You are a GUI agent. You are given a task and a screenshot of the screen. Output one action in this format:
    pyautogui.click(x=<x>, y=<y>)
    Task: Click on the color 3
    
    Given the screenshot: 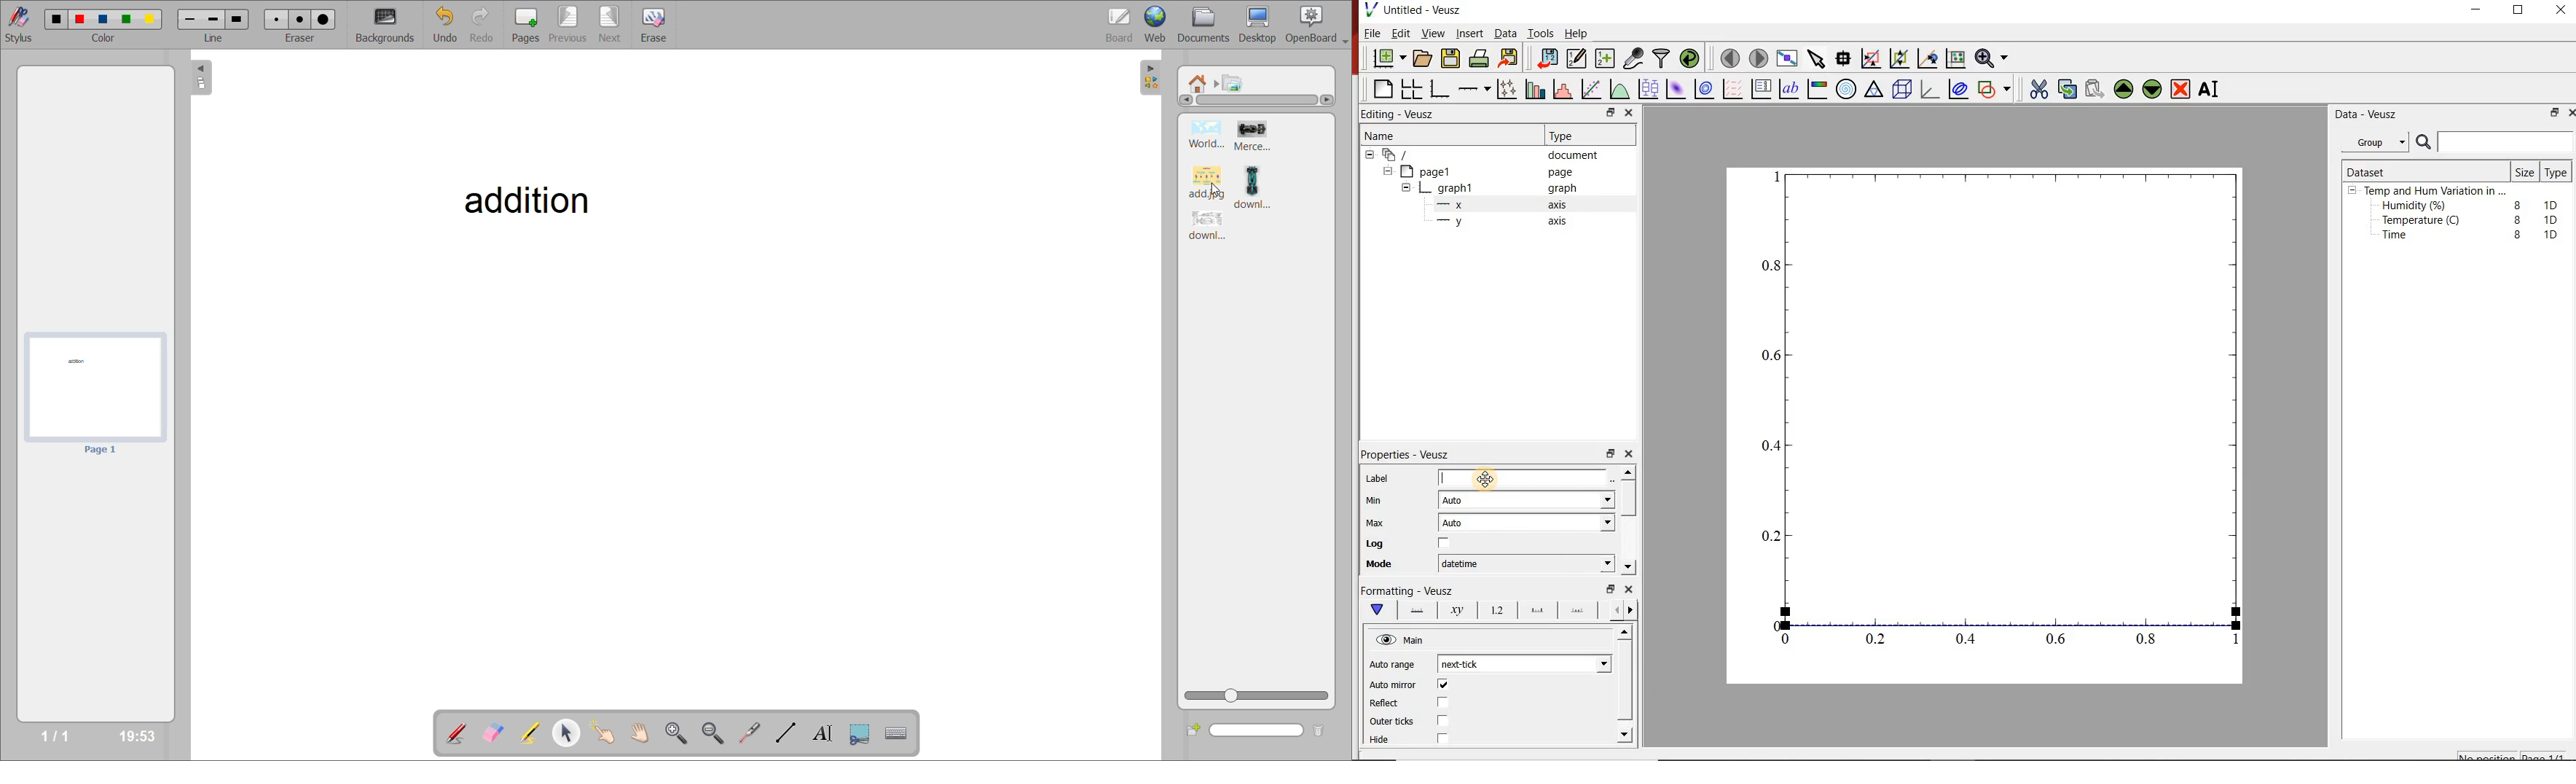 What is the action you would take?
    pyautogui.click(x=101, y=18)
    